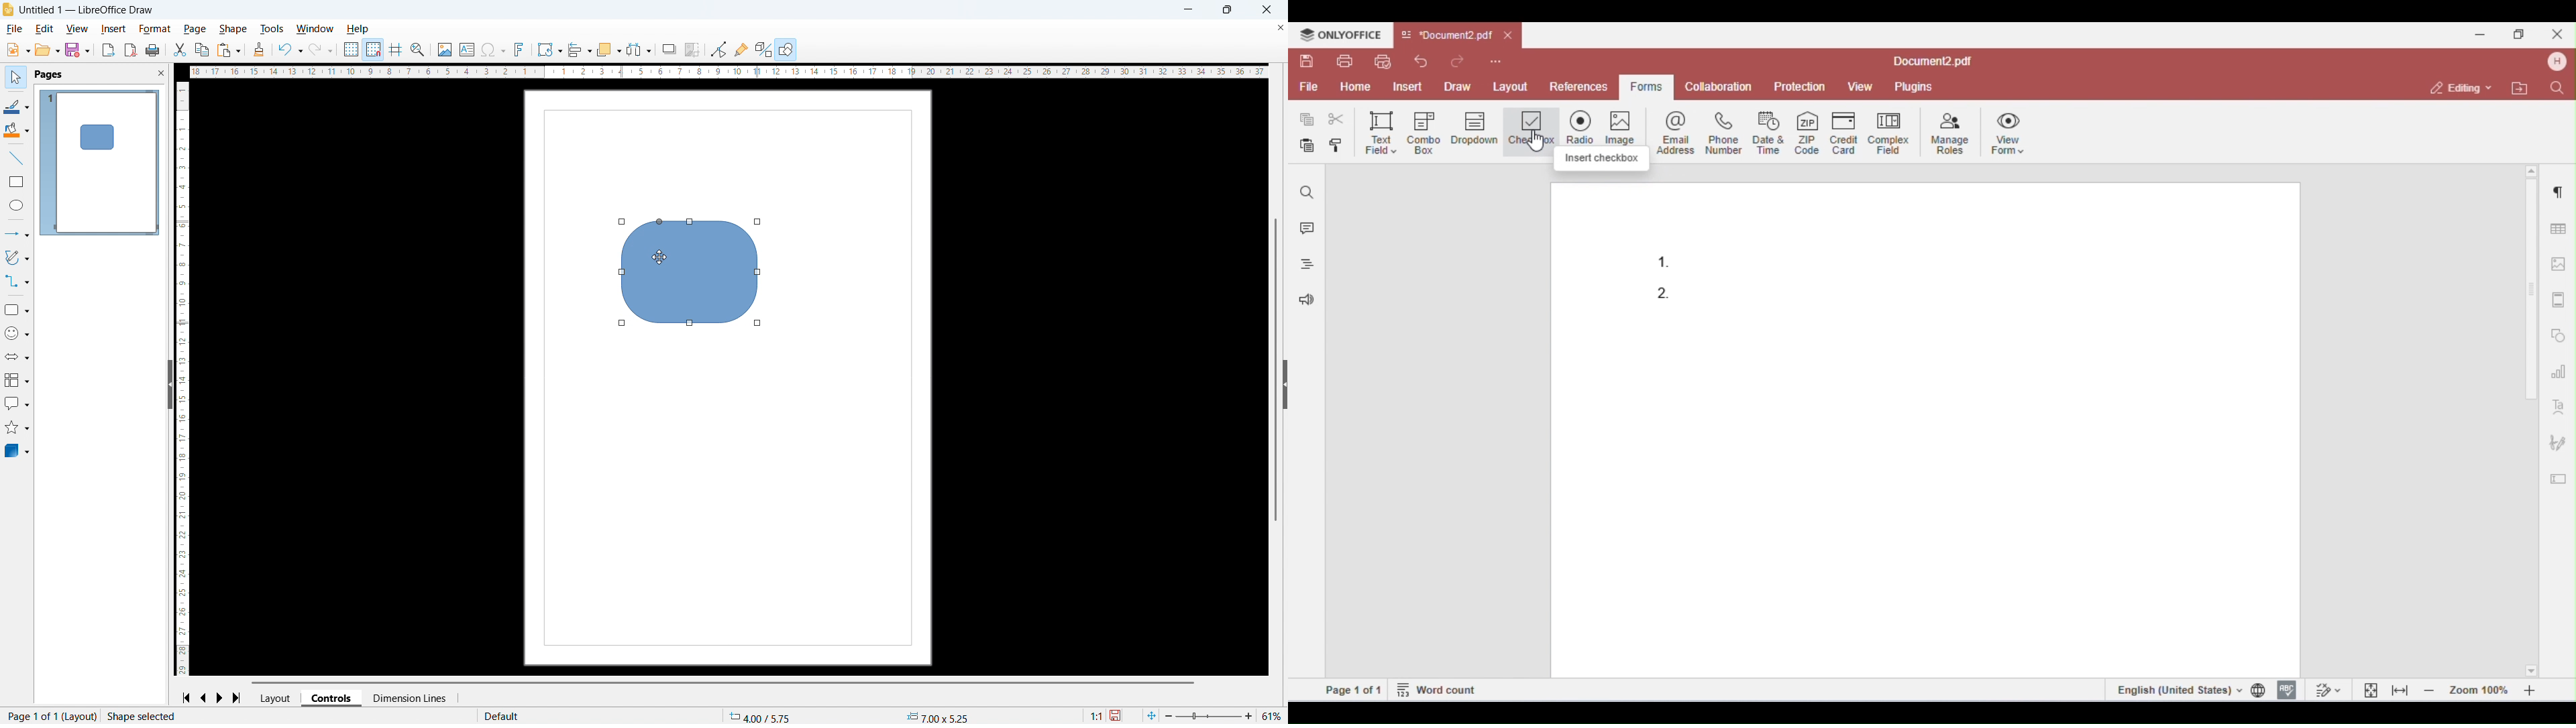 This screenshot has height=728, width=2576. What do you see at coordinates (16, 310) in the screenshot?
I see `Basic shapes ` at bounding box center [16, 310].